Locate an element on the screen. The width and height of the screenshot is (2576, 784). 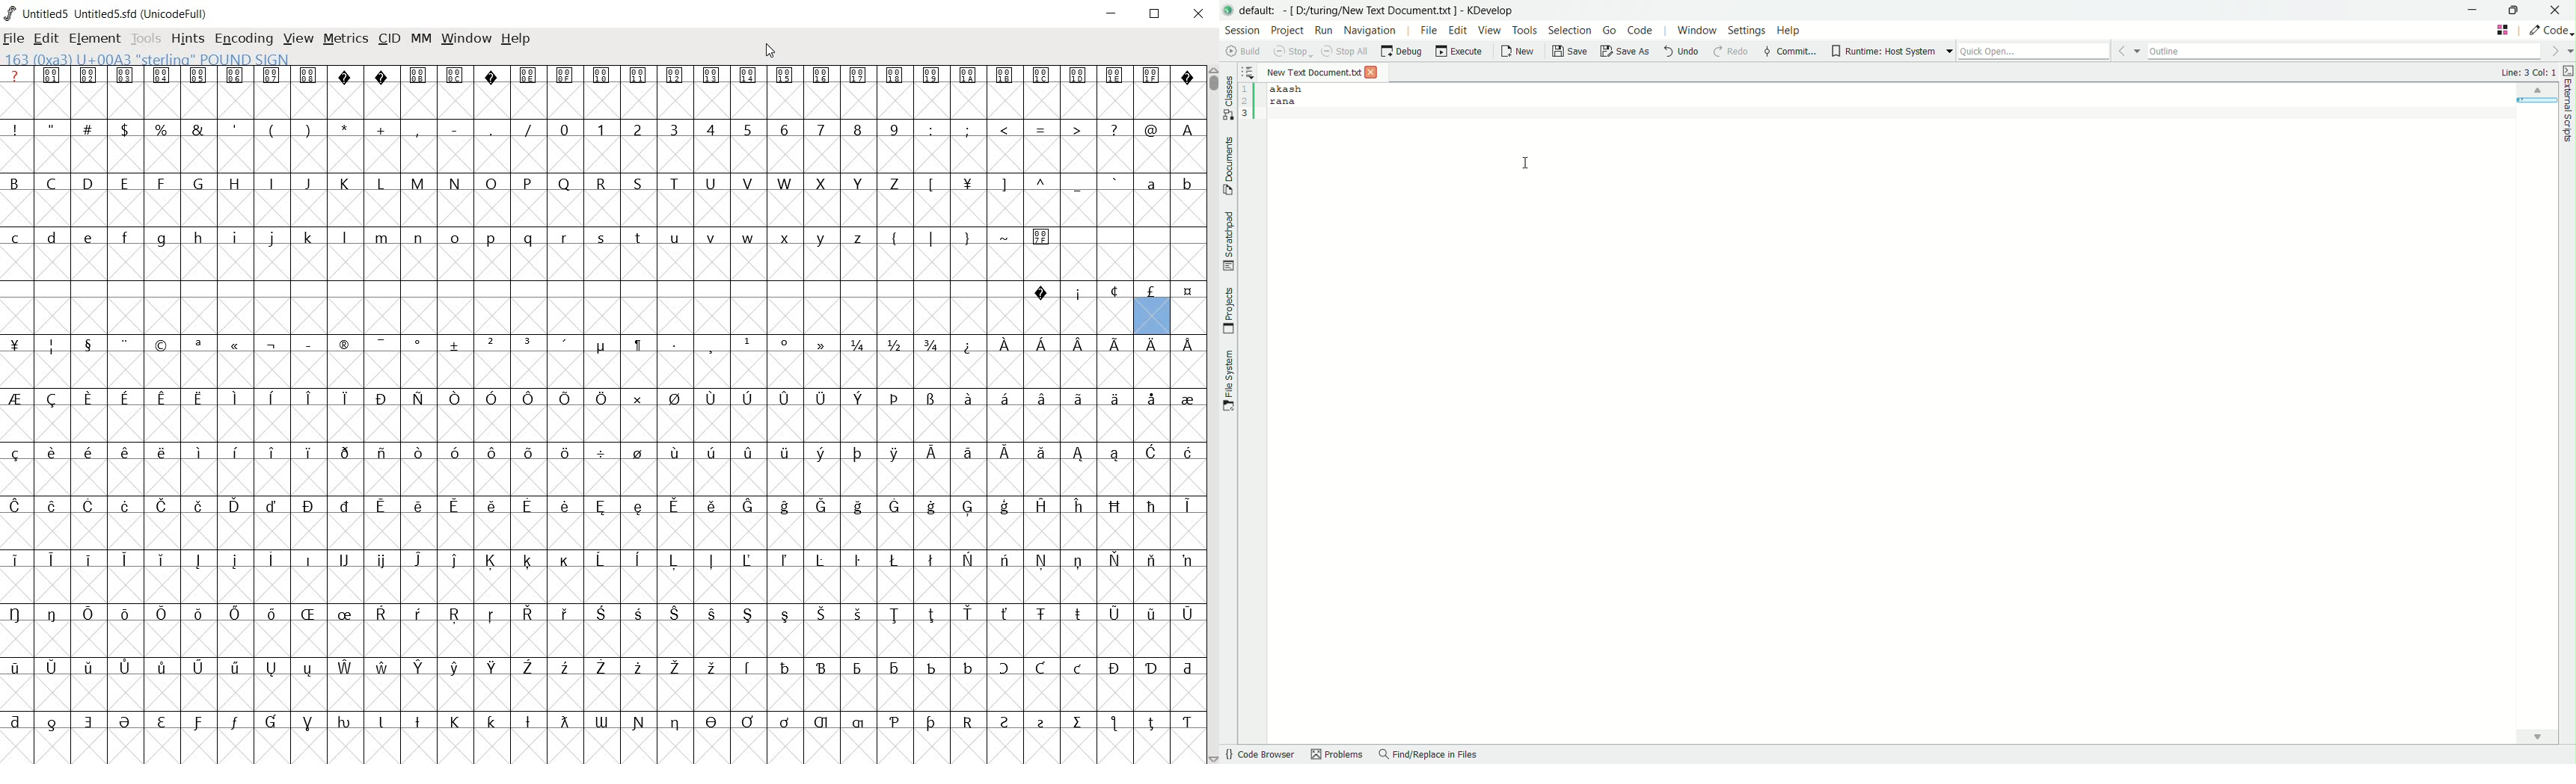
Symbol is located at coordinates (1152, 76).